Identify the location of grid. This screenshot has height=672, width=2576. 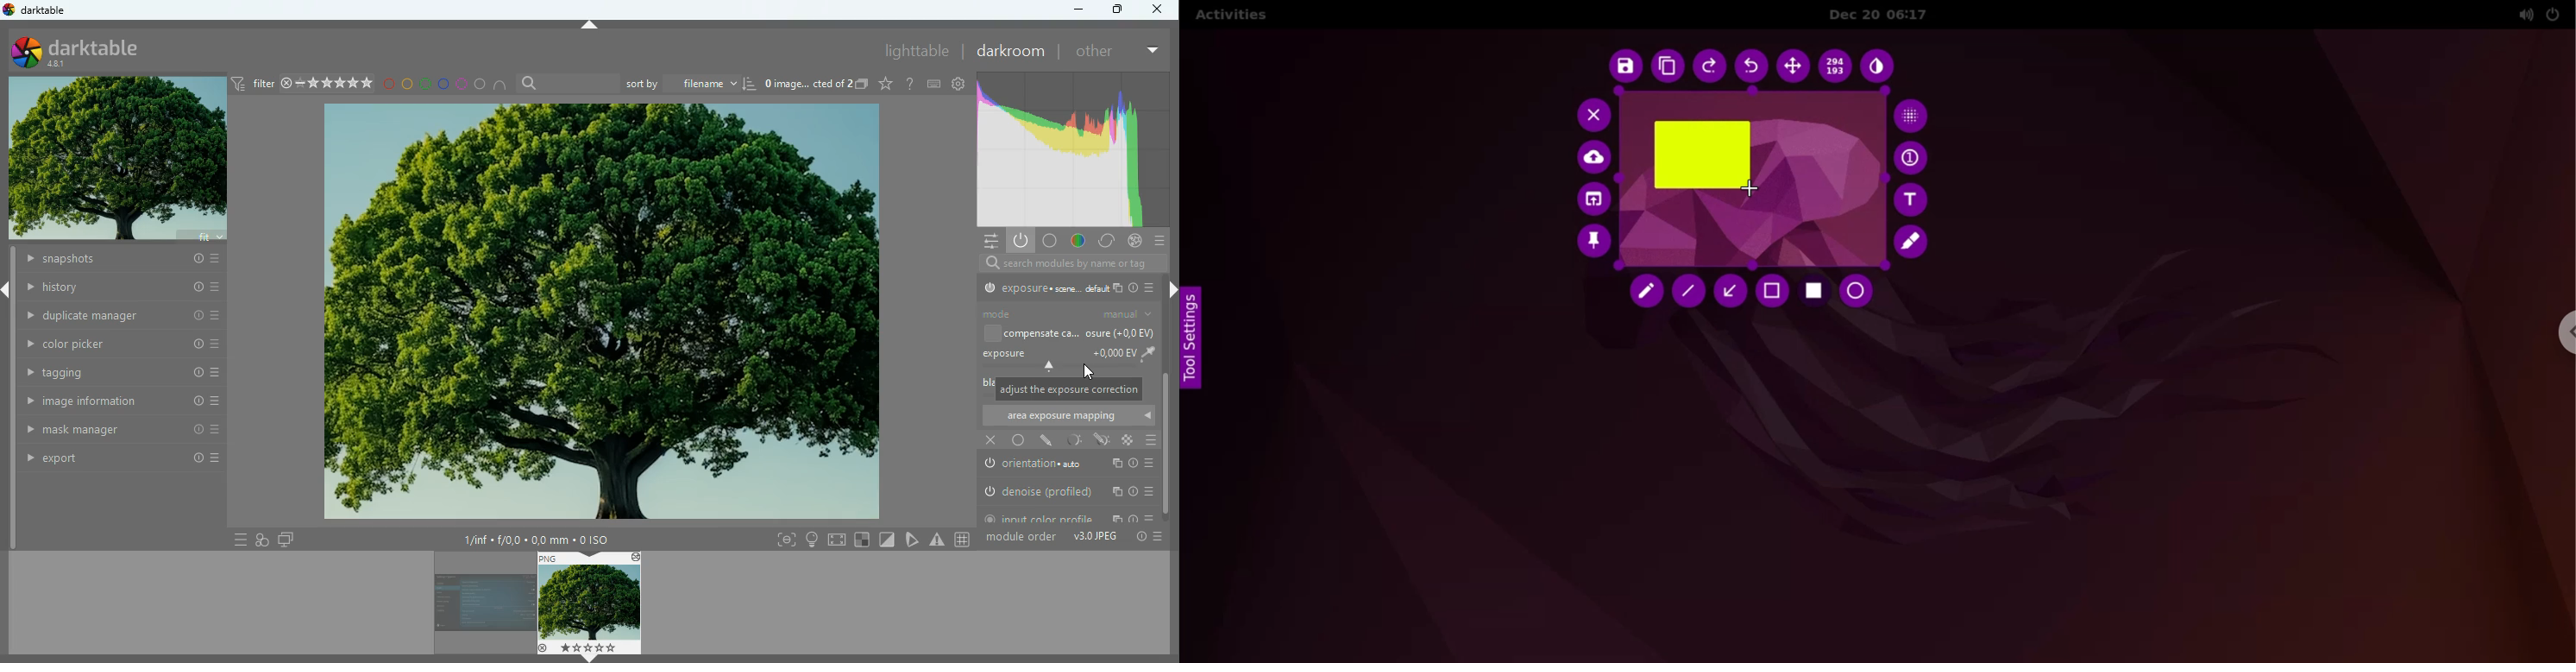
(963, 537).